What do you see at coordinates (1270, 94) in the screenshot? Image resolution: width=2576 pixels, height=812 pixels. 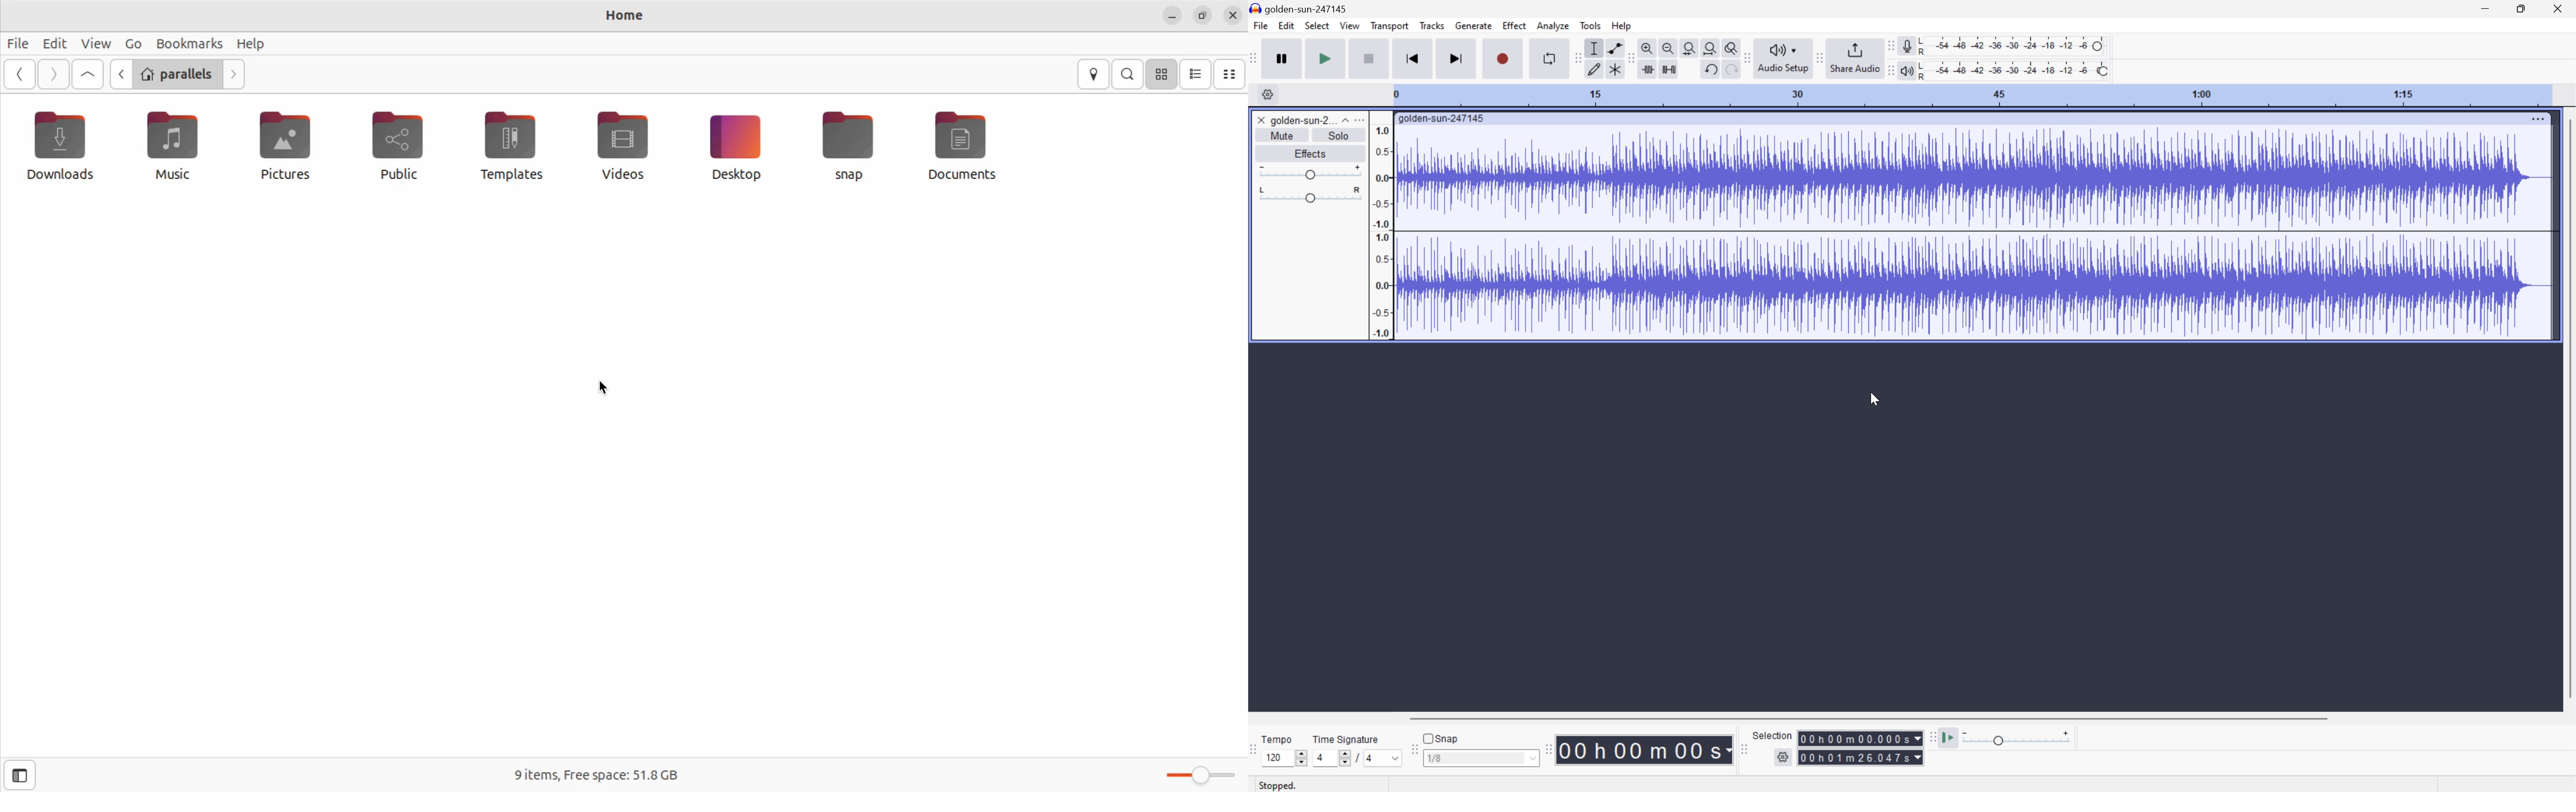 I see `Settings` at bounding box center [1270, 94].